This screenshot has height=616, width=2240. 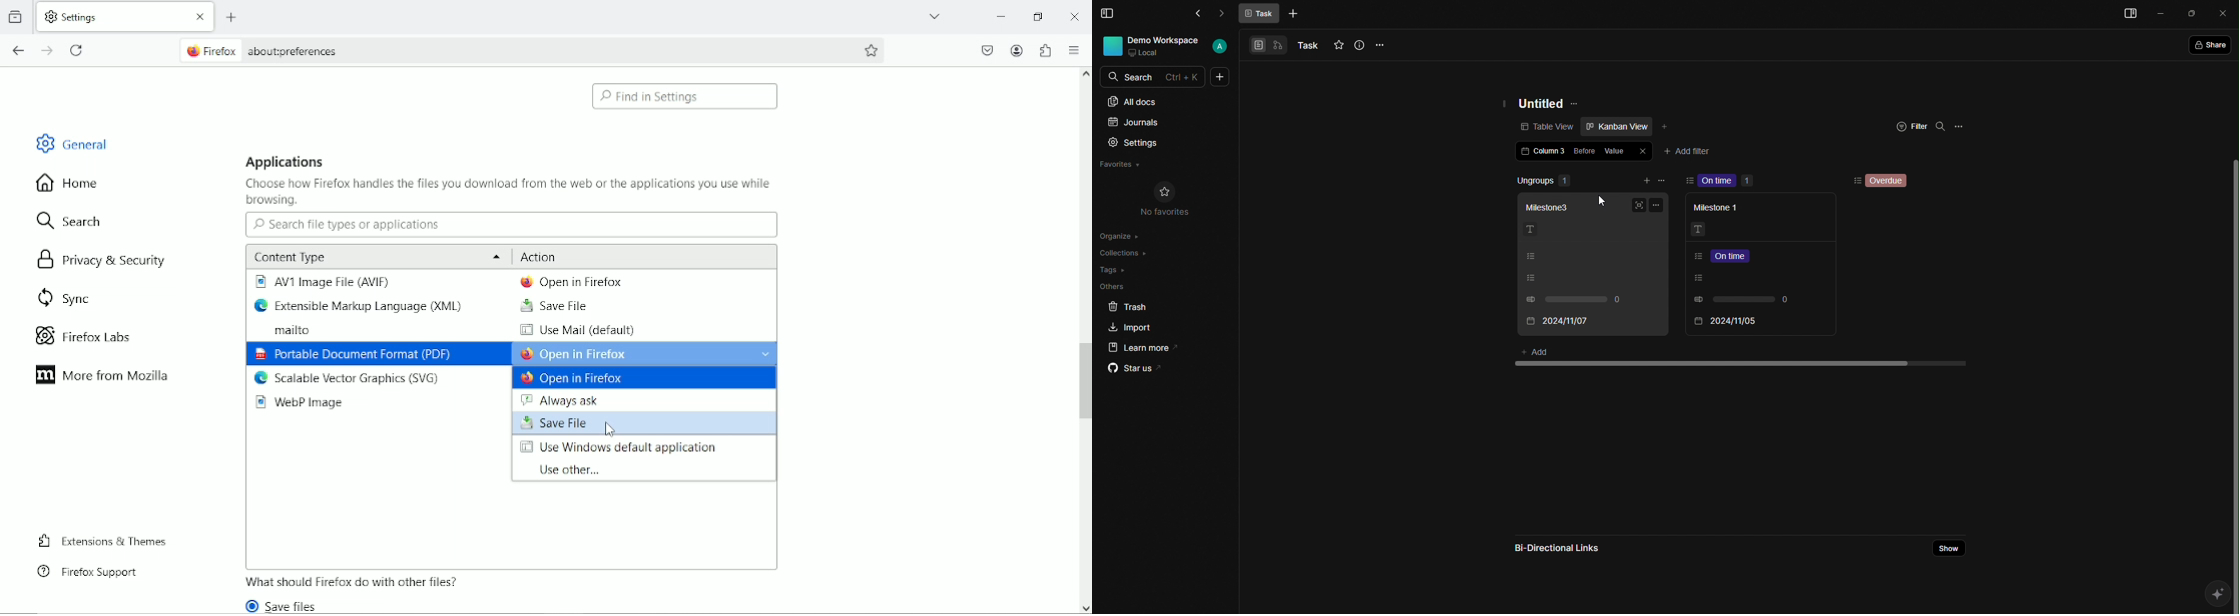 I want to click on Tags, so click(x=1115, y=270).